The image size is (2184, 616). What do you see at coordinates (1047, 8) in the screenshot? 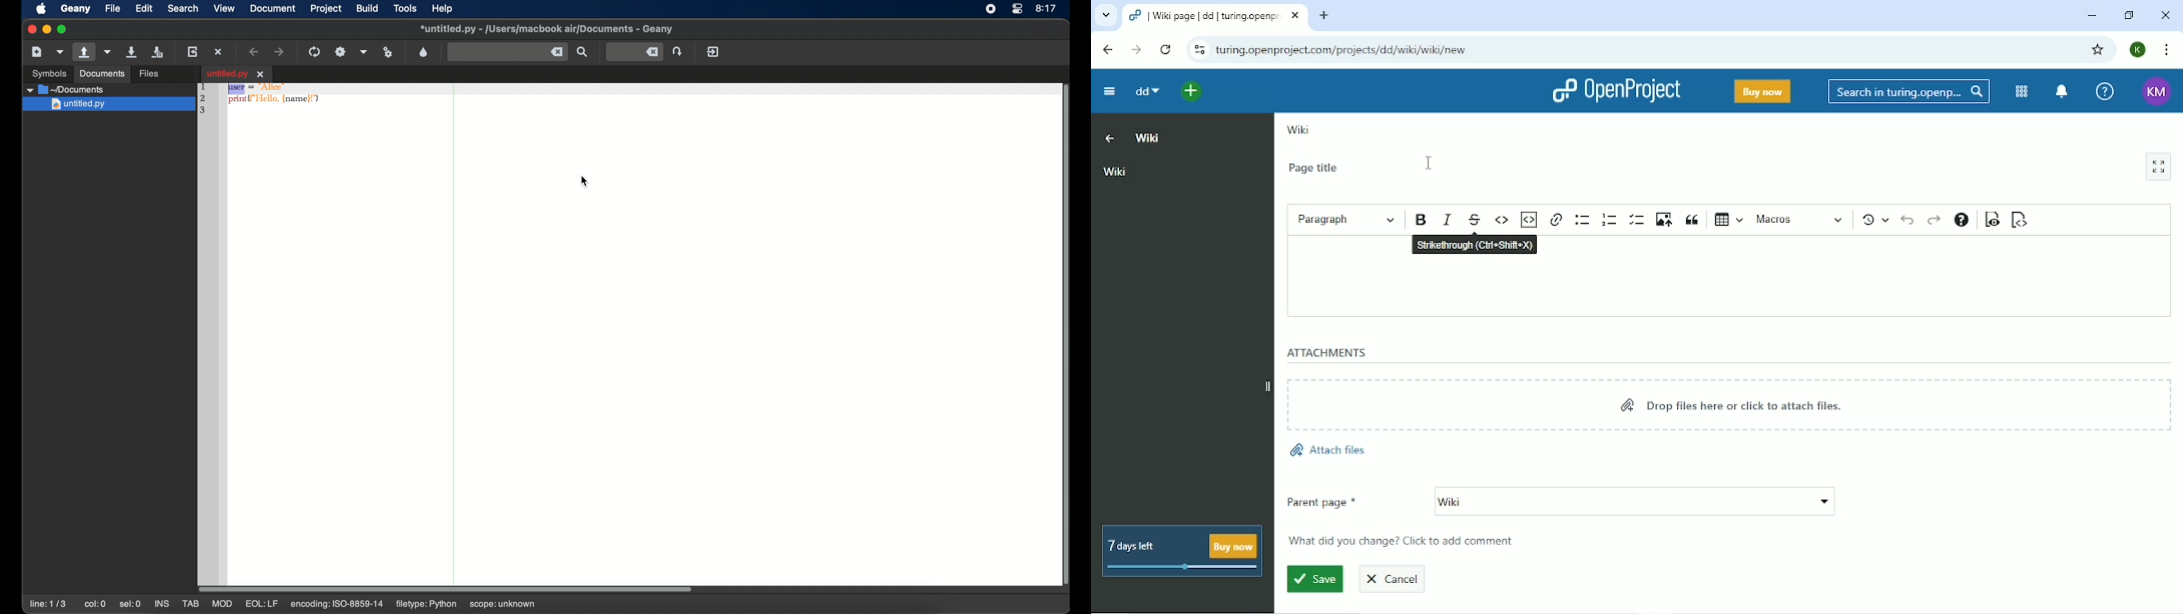
I see `time` at bounding box center [1047, 8].